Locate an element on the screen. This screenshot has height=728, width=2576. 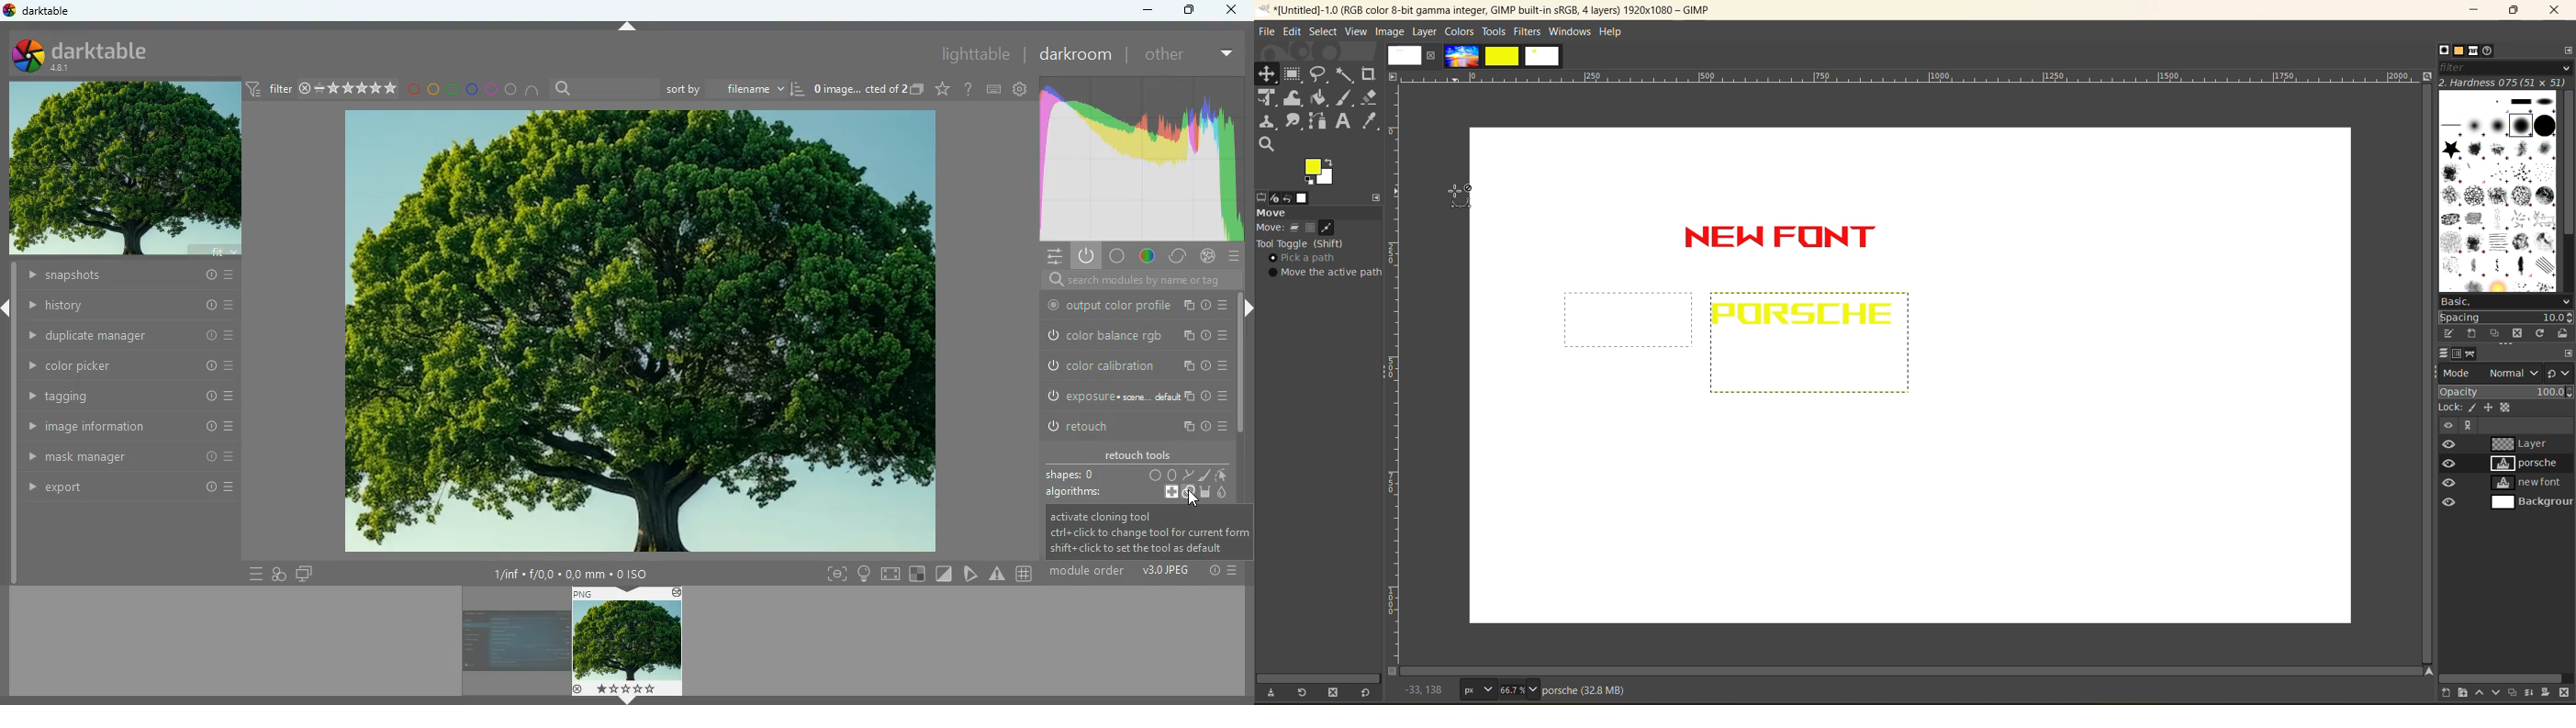
erase is located at coordinates (1370, 96).